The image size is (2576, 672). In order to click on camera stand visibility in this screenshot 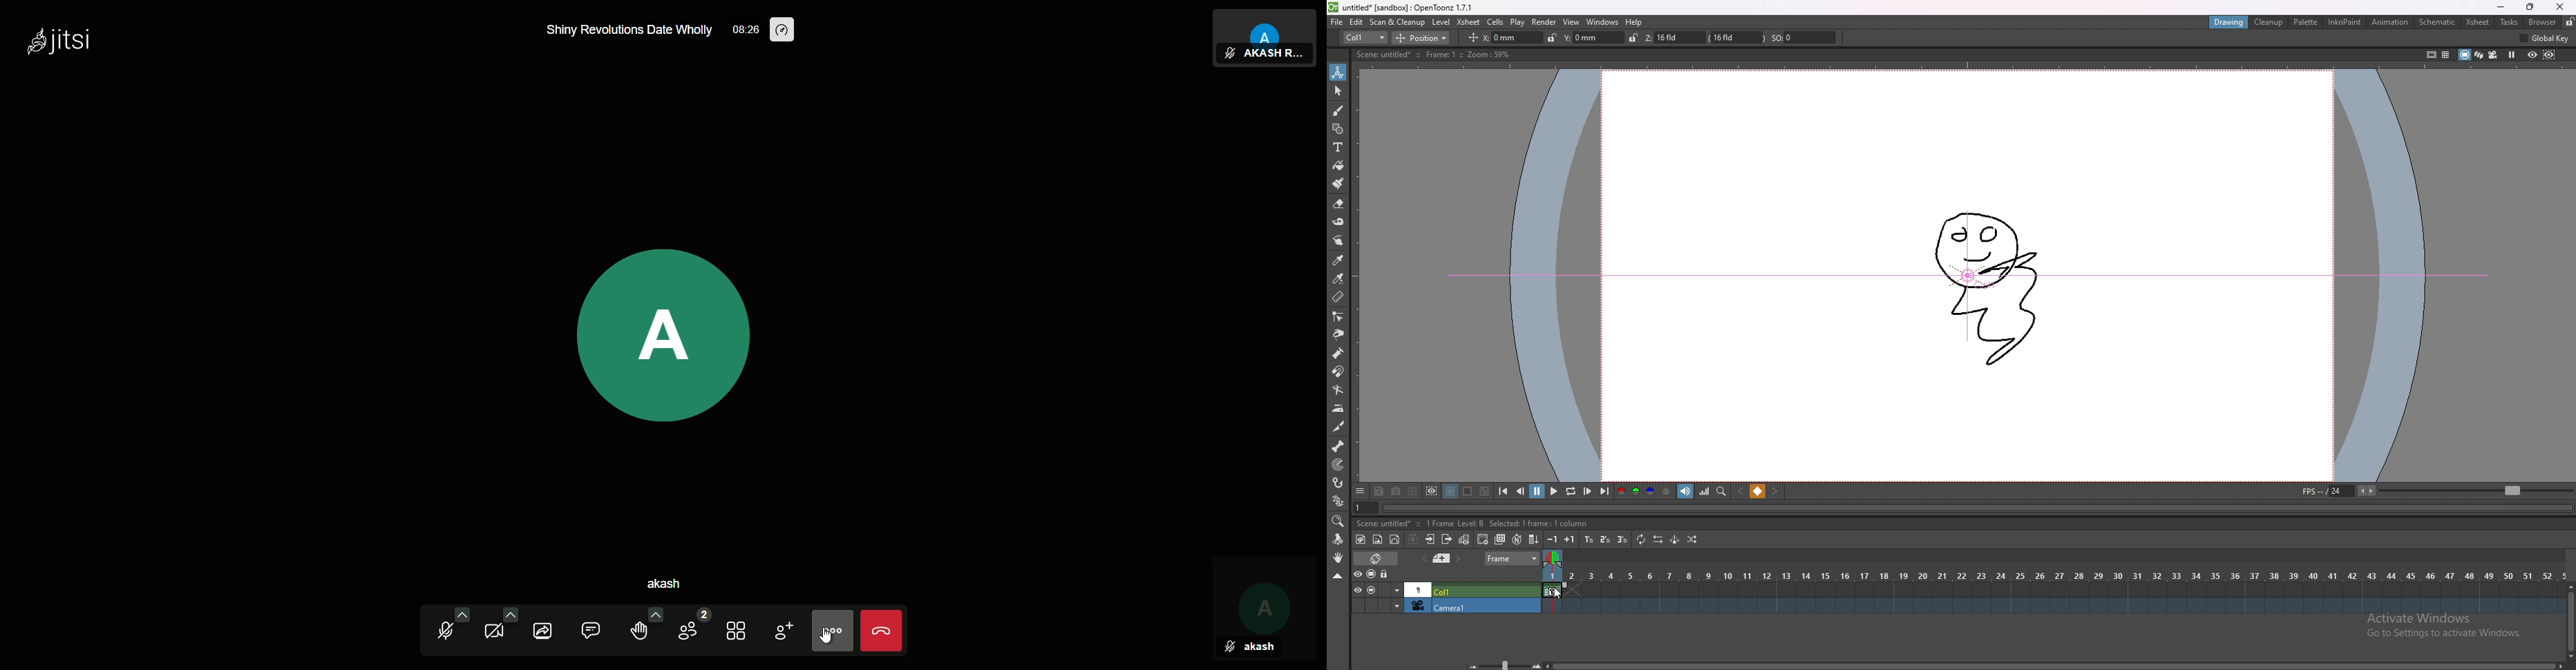, I will do `click(1372, 574)`.